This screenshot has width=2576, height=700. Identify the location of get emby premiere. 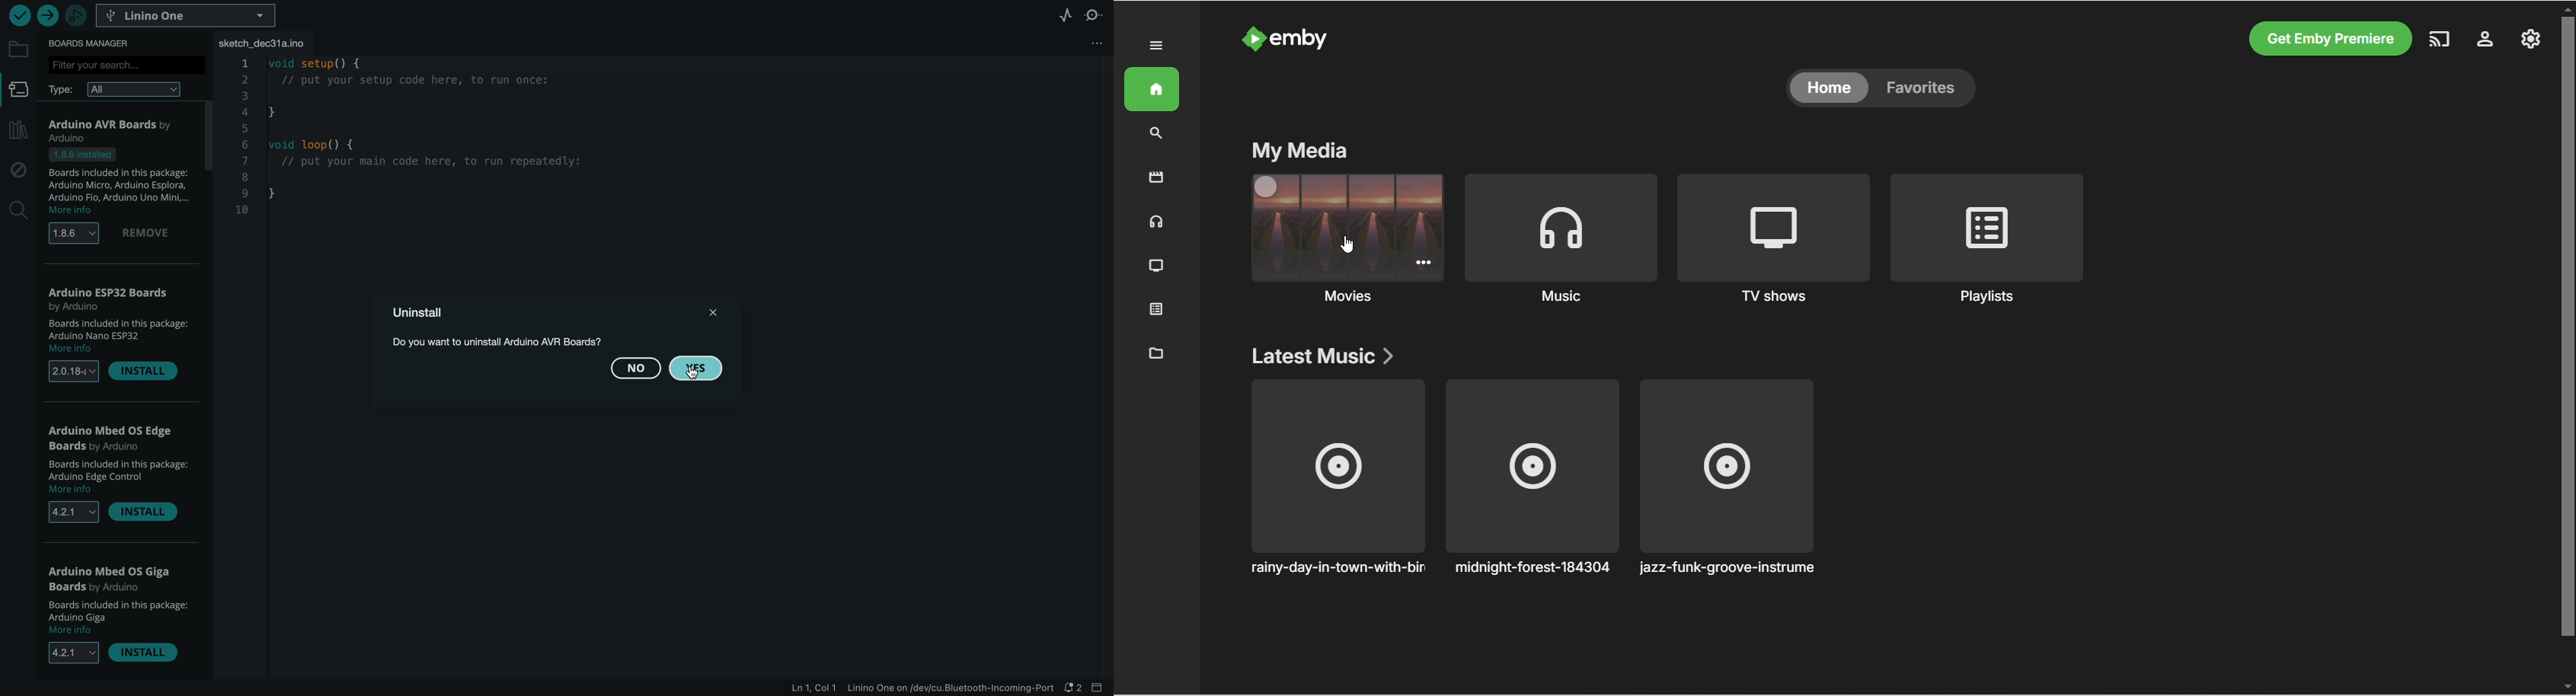
(2326, 40).